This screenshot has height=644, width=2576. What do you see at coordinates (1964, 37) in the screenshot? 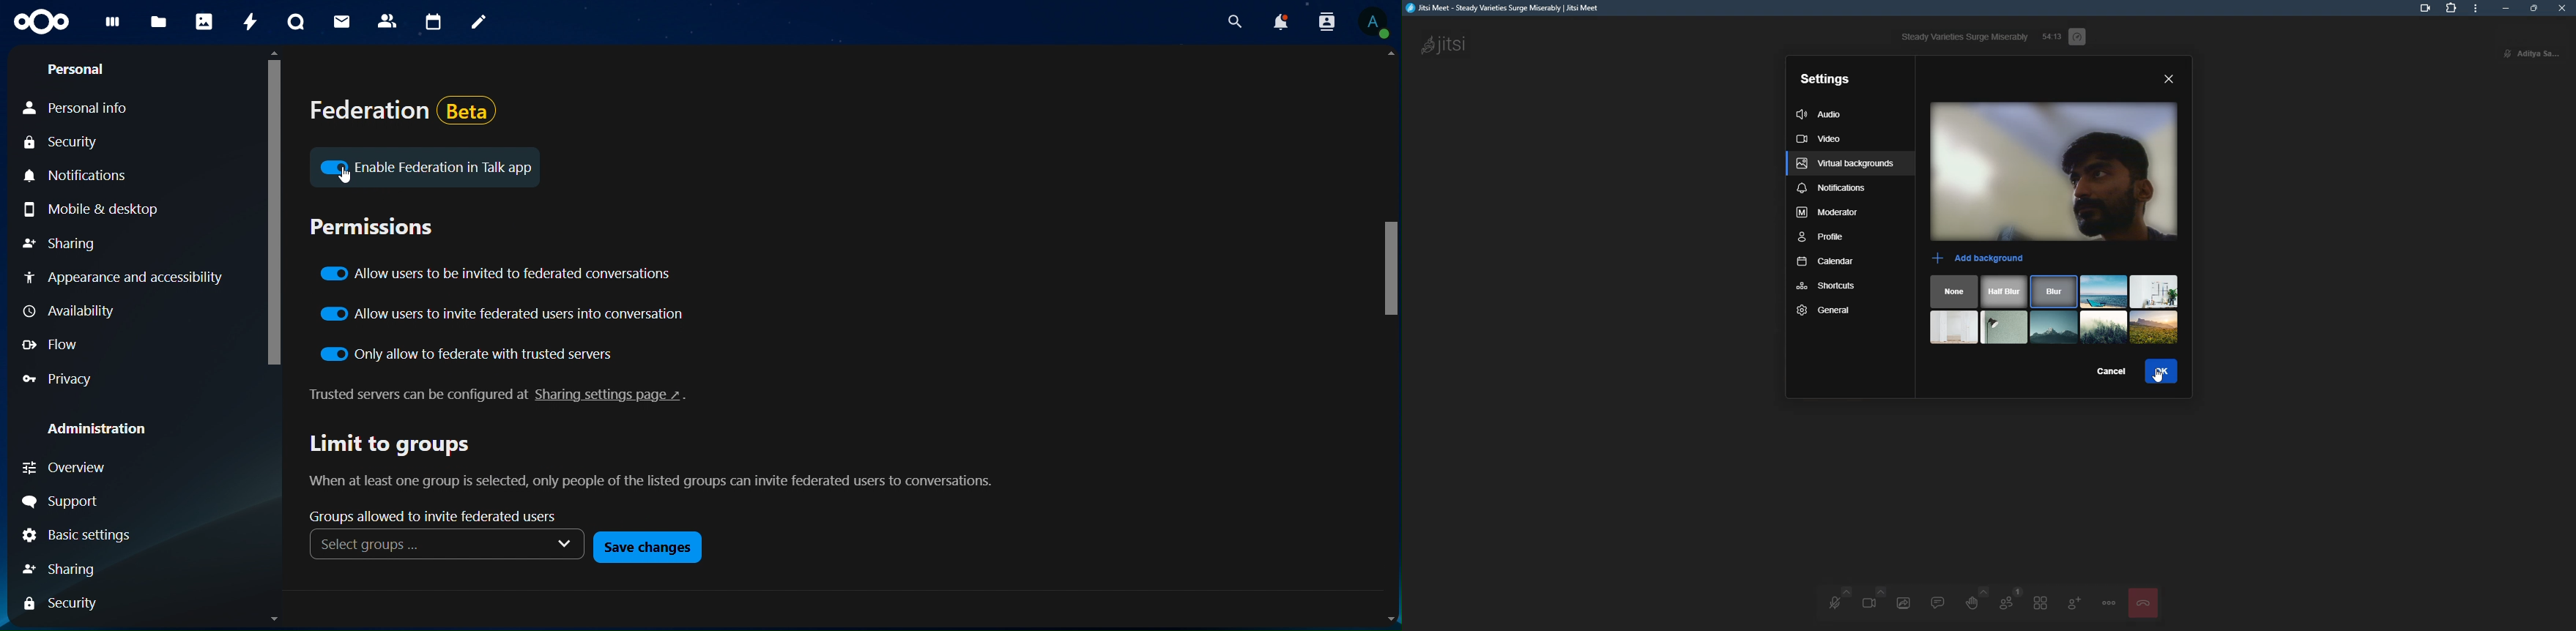
I see `steady varieties surge miserably` at bounding box center [1964, 37].